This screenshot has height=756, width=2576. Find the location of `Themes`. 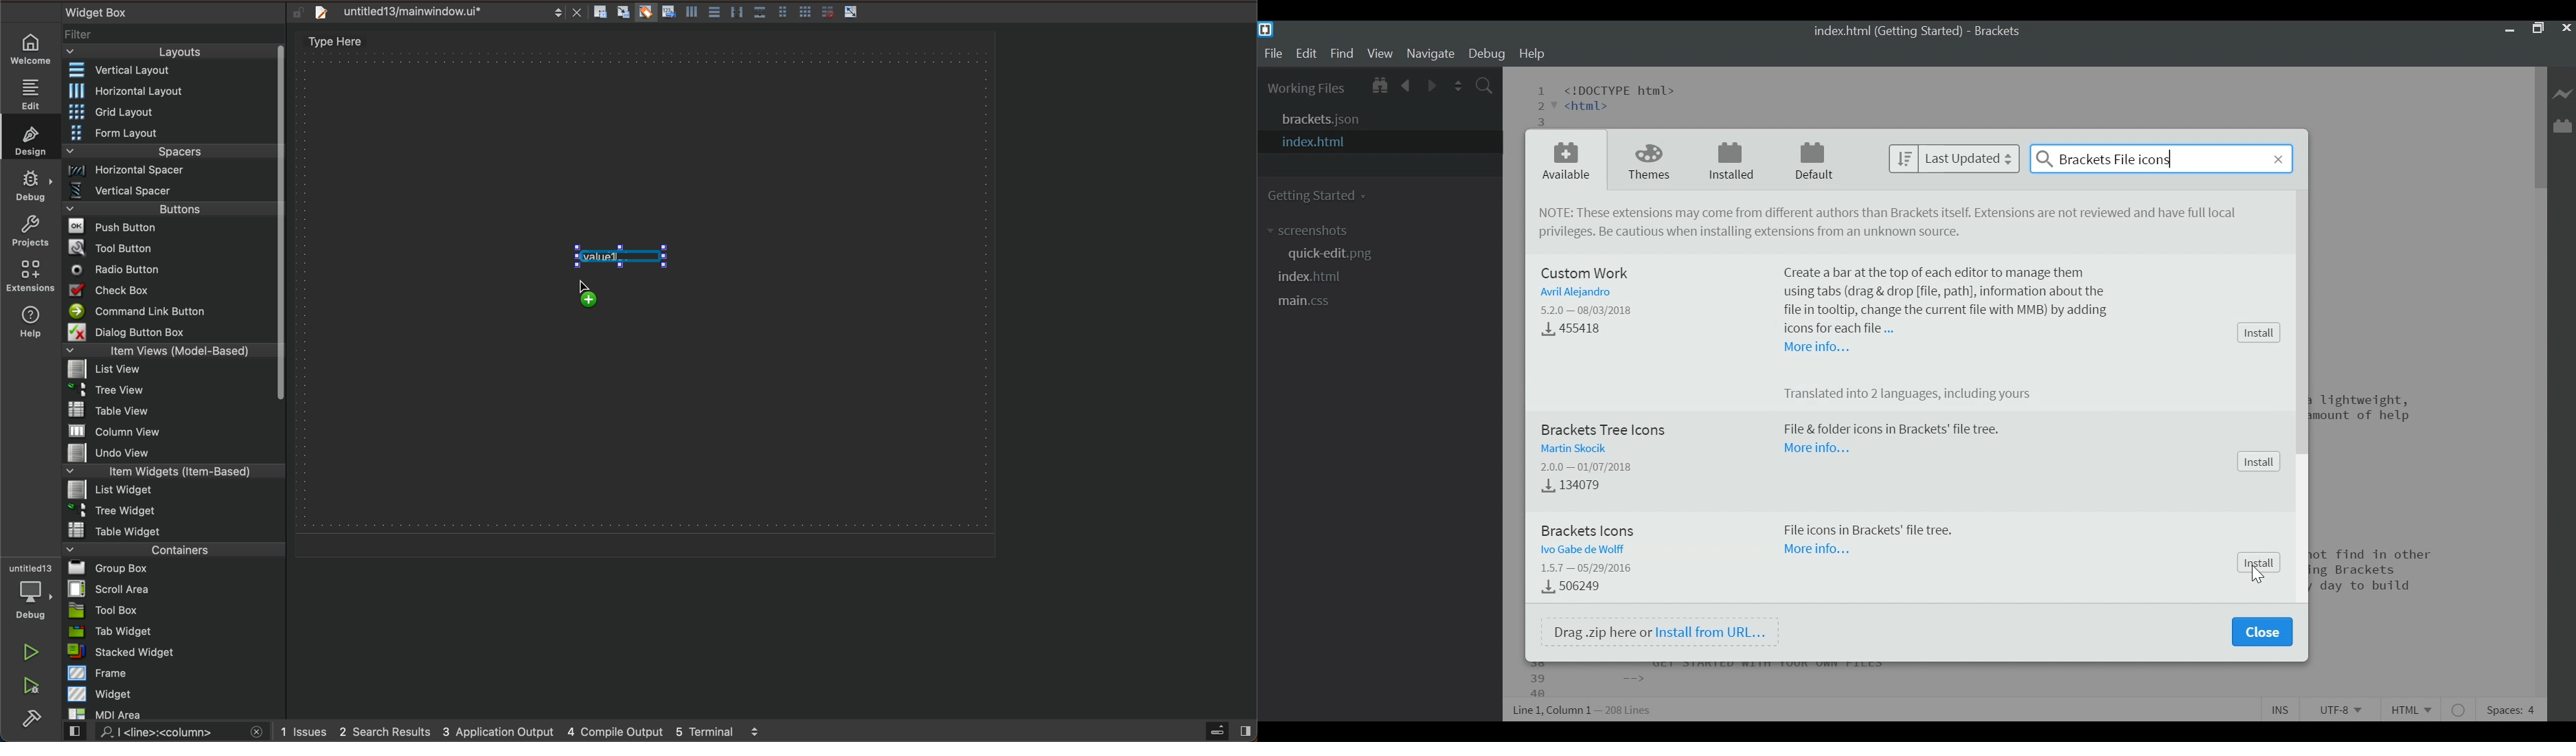

Themes is located at coordinates (1650, 160).